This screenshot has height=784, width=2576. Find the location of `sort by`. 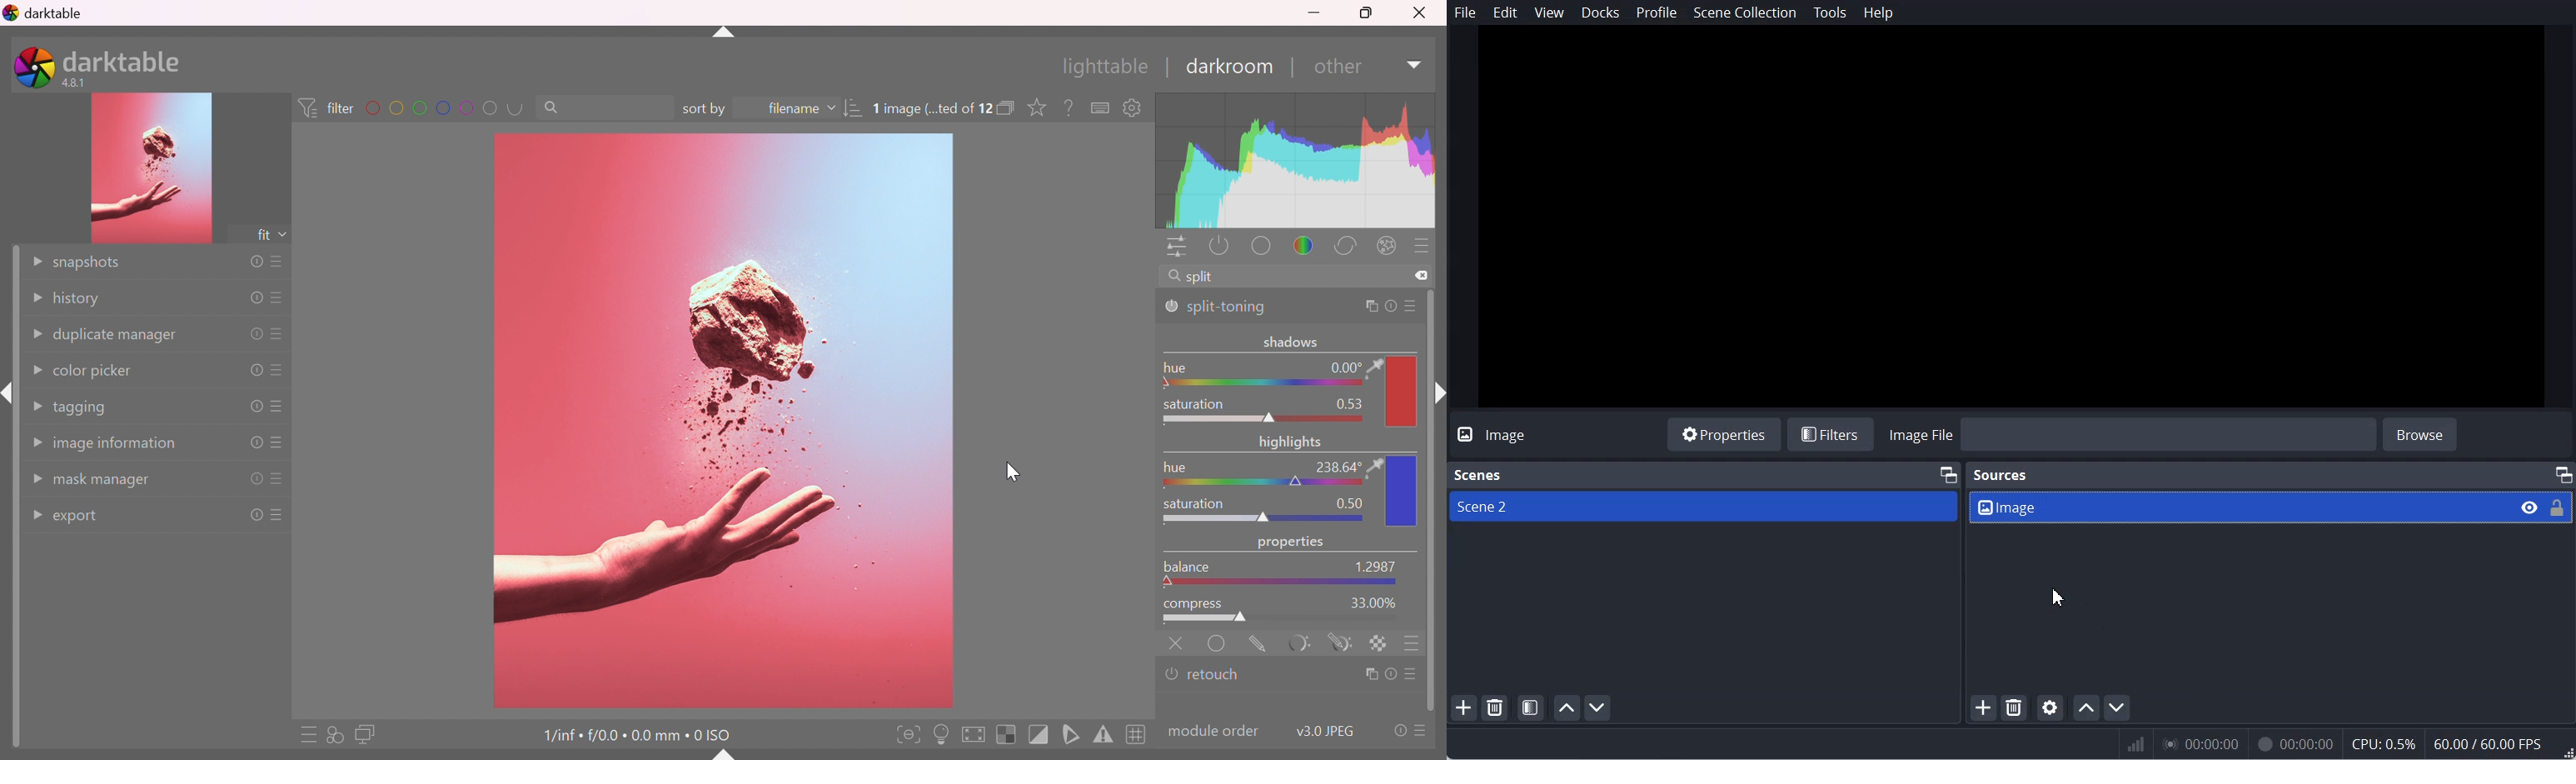

sort by is located at coordinates (704, 109).